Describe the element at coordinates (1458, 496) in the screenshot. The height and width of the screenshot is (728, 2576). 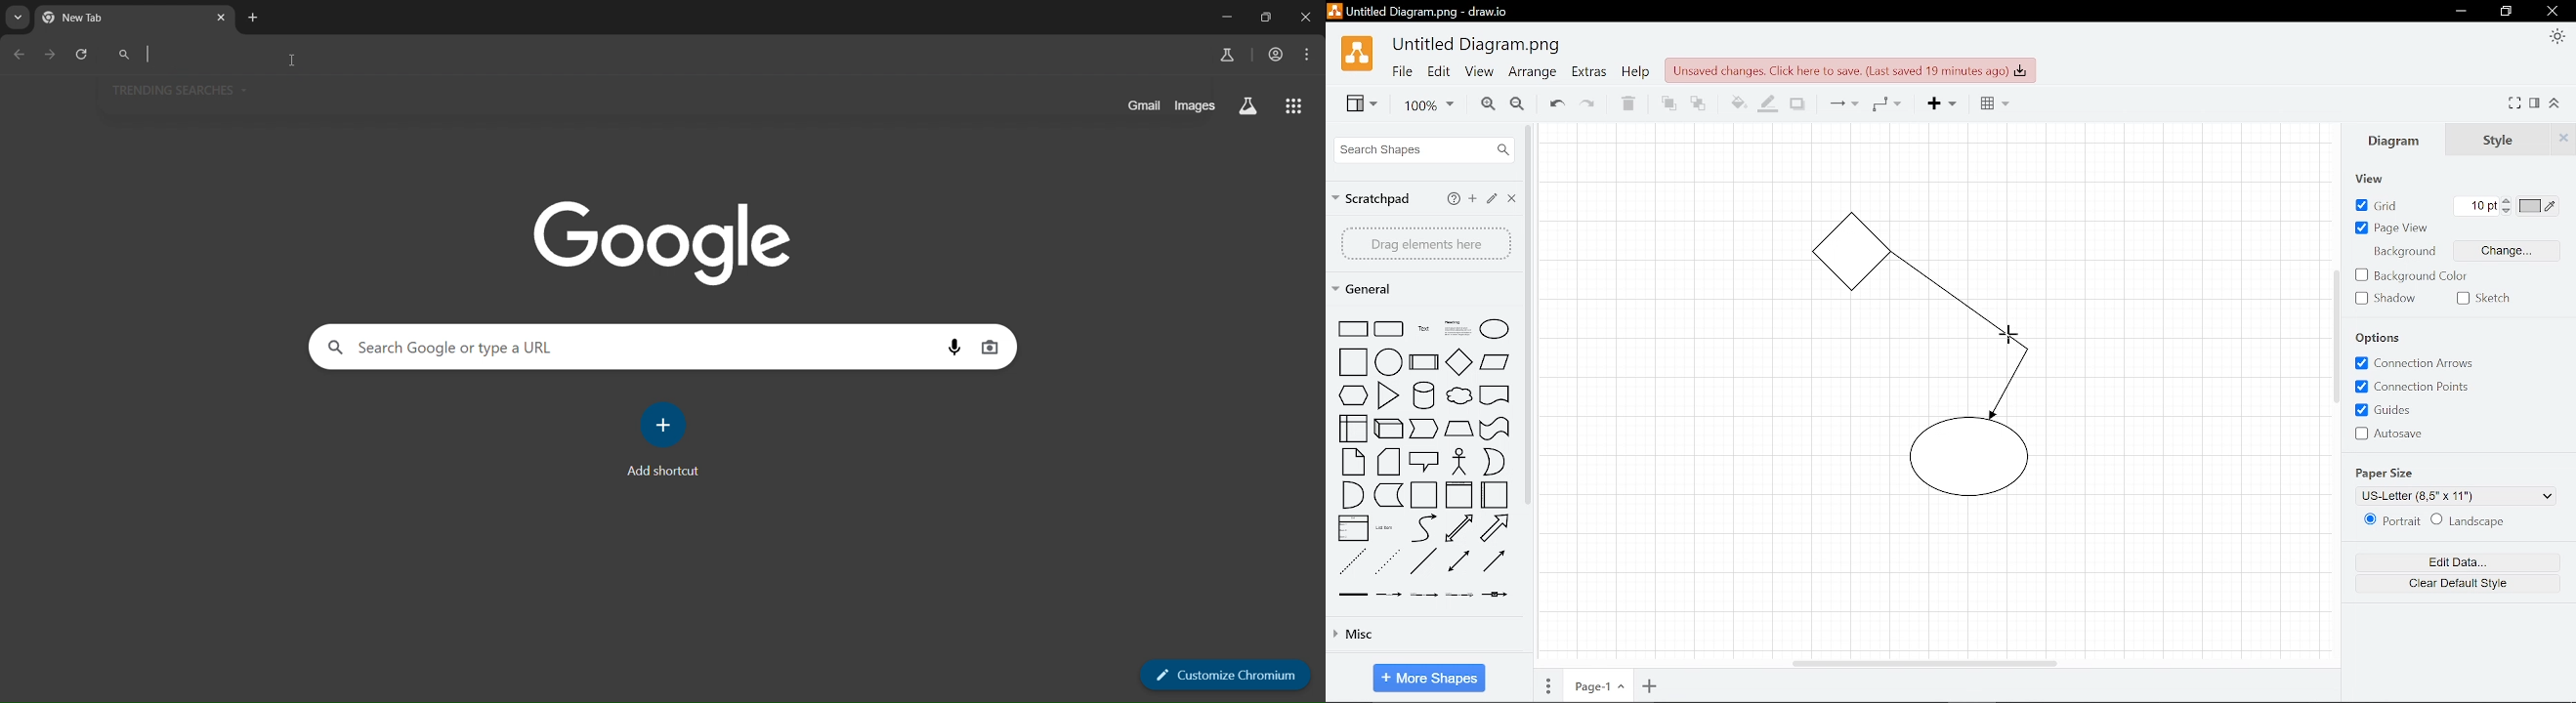
I see `shape` at that location.